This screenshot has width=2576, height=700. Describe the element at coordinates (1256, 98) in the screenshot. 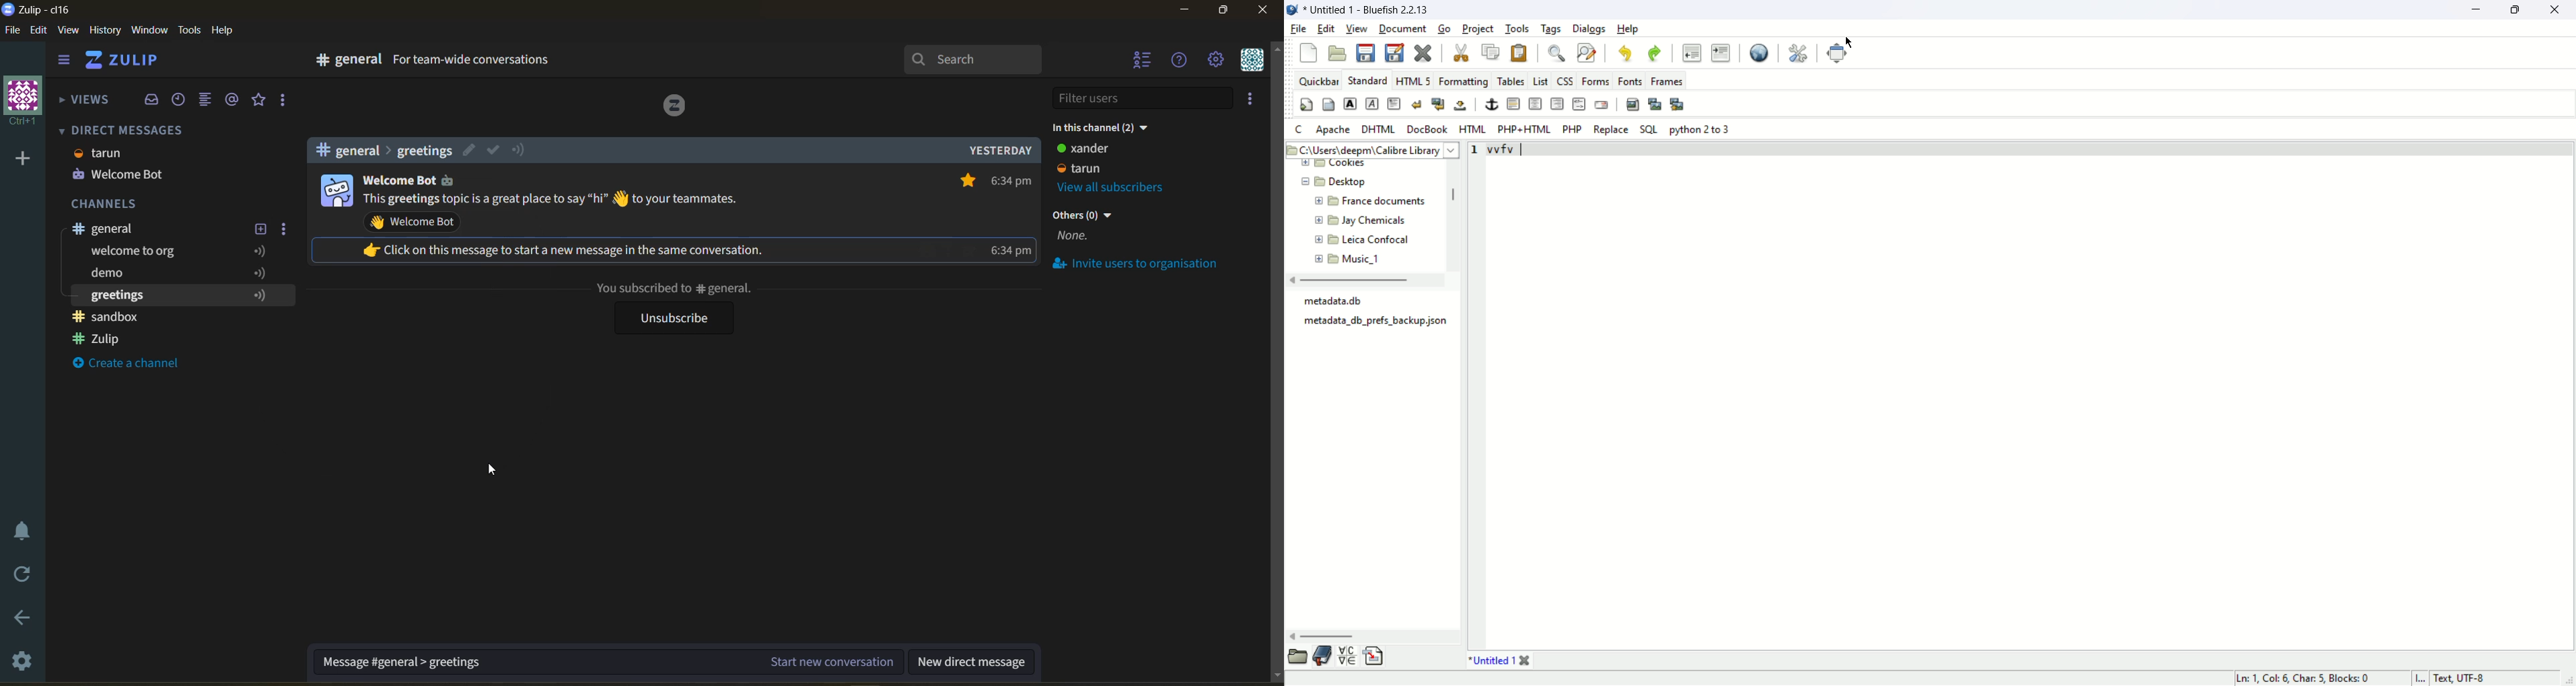

I see `invite users to organisation` at that location.